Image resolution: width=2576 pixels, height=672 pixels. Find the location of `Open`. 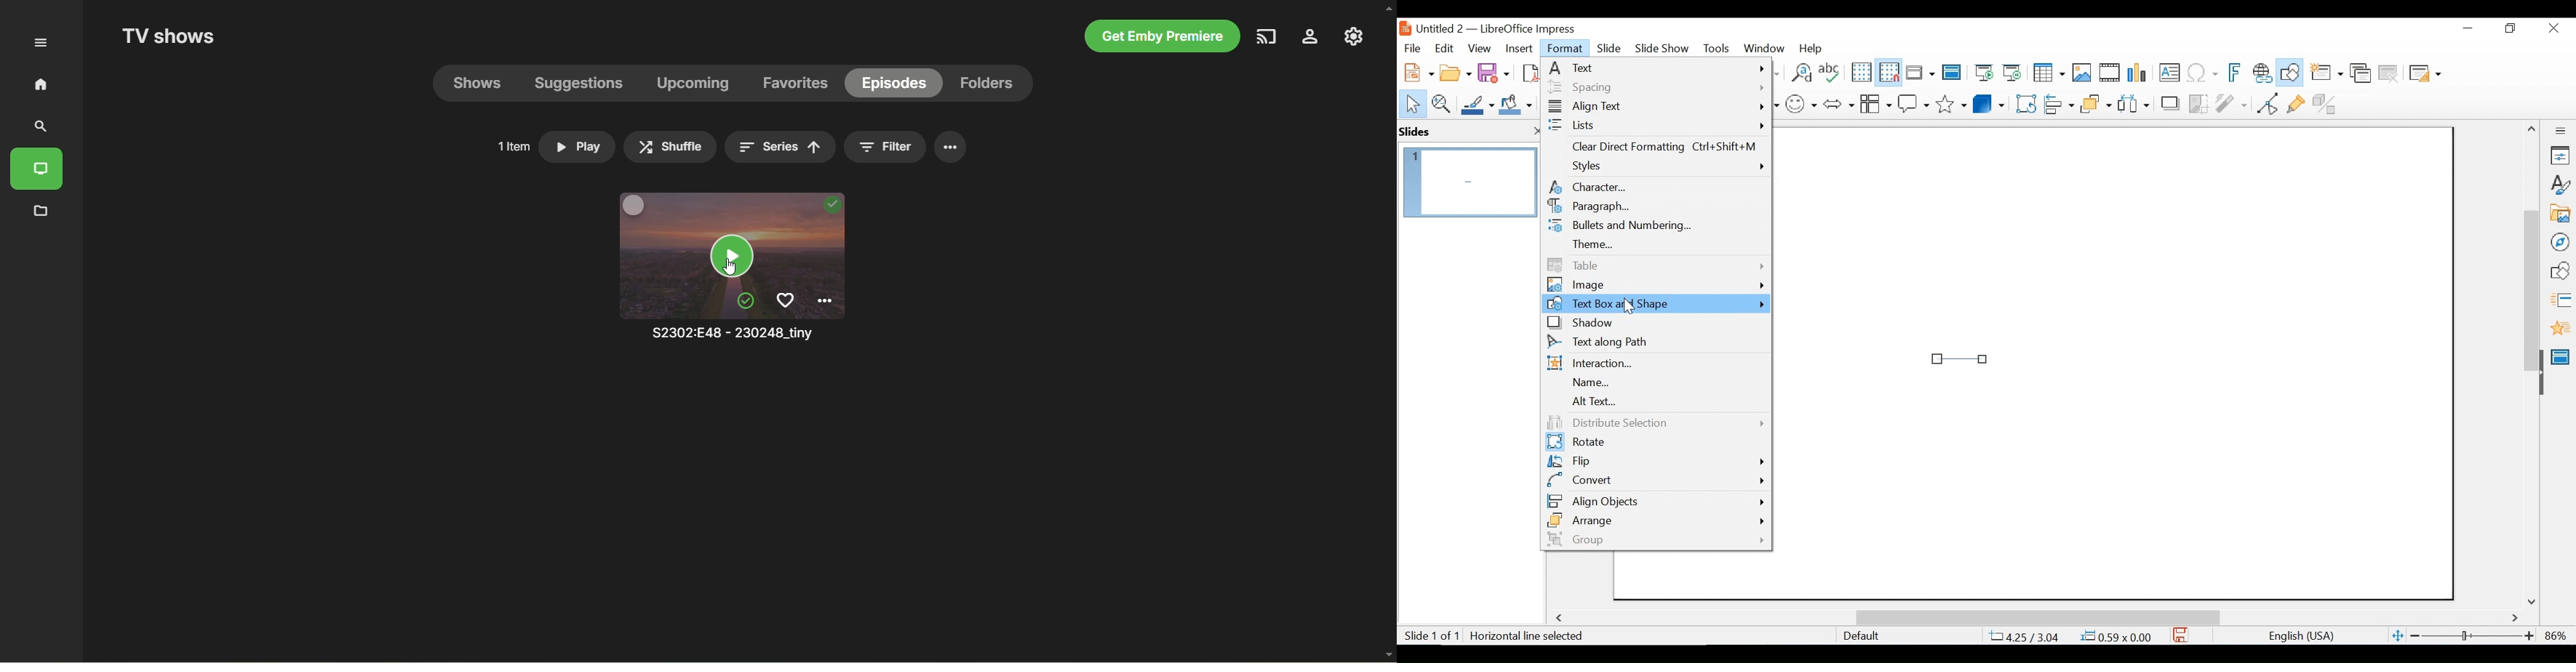

Open is located at coordinates (1455, 71).